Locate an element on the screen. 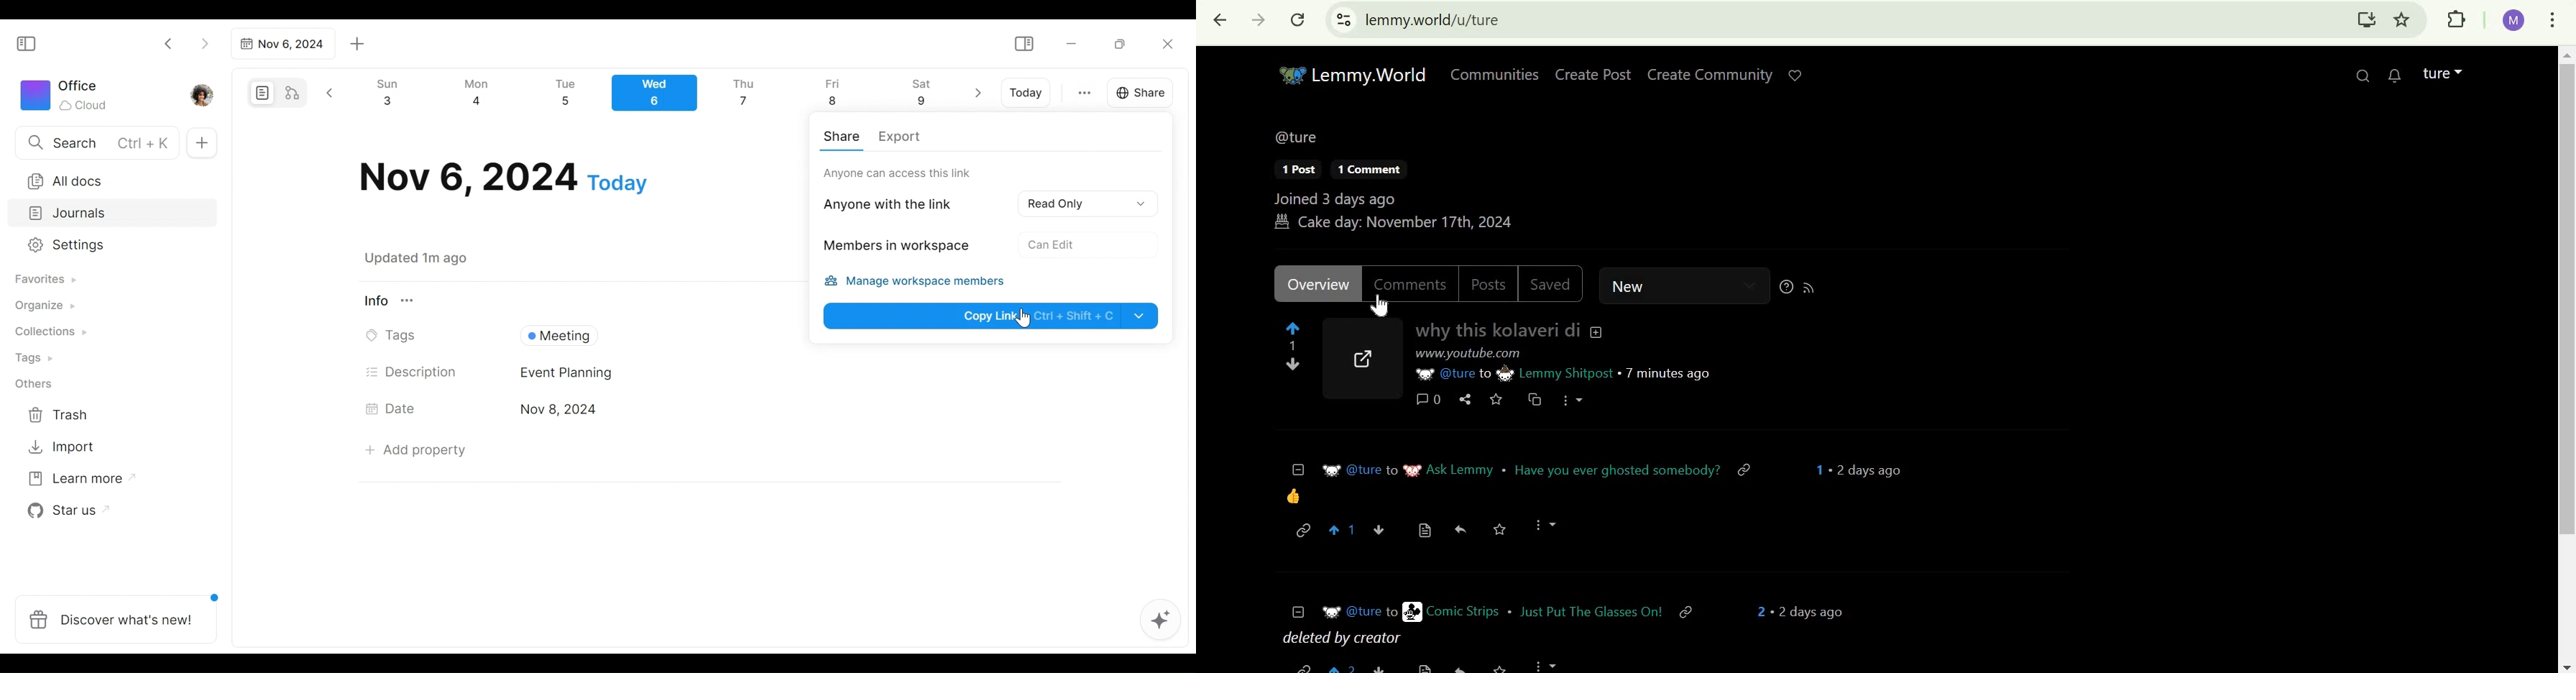 The height and width of the screenshot is (700, 2576). user id is located at coordinates (1359, 610).